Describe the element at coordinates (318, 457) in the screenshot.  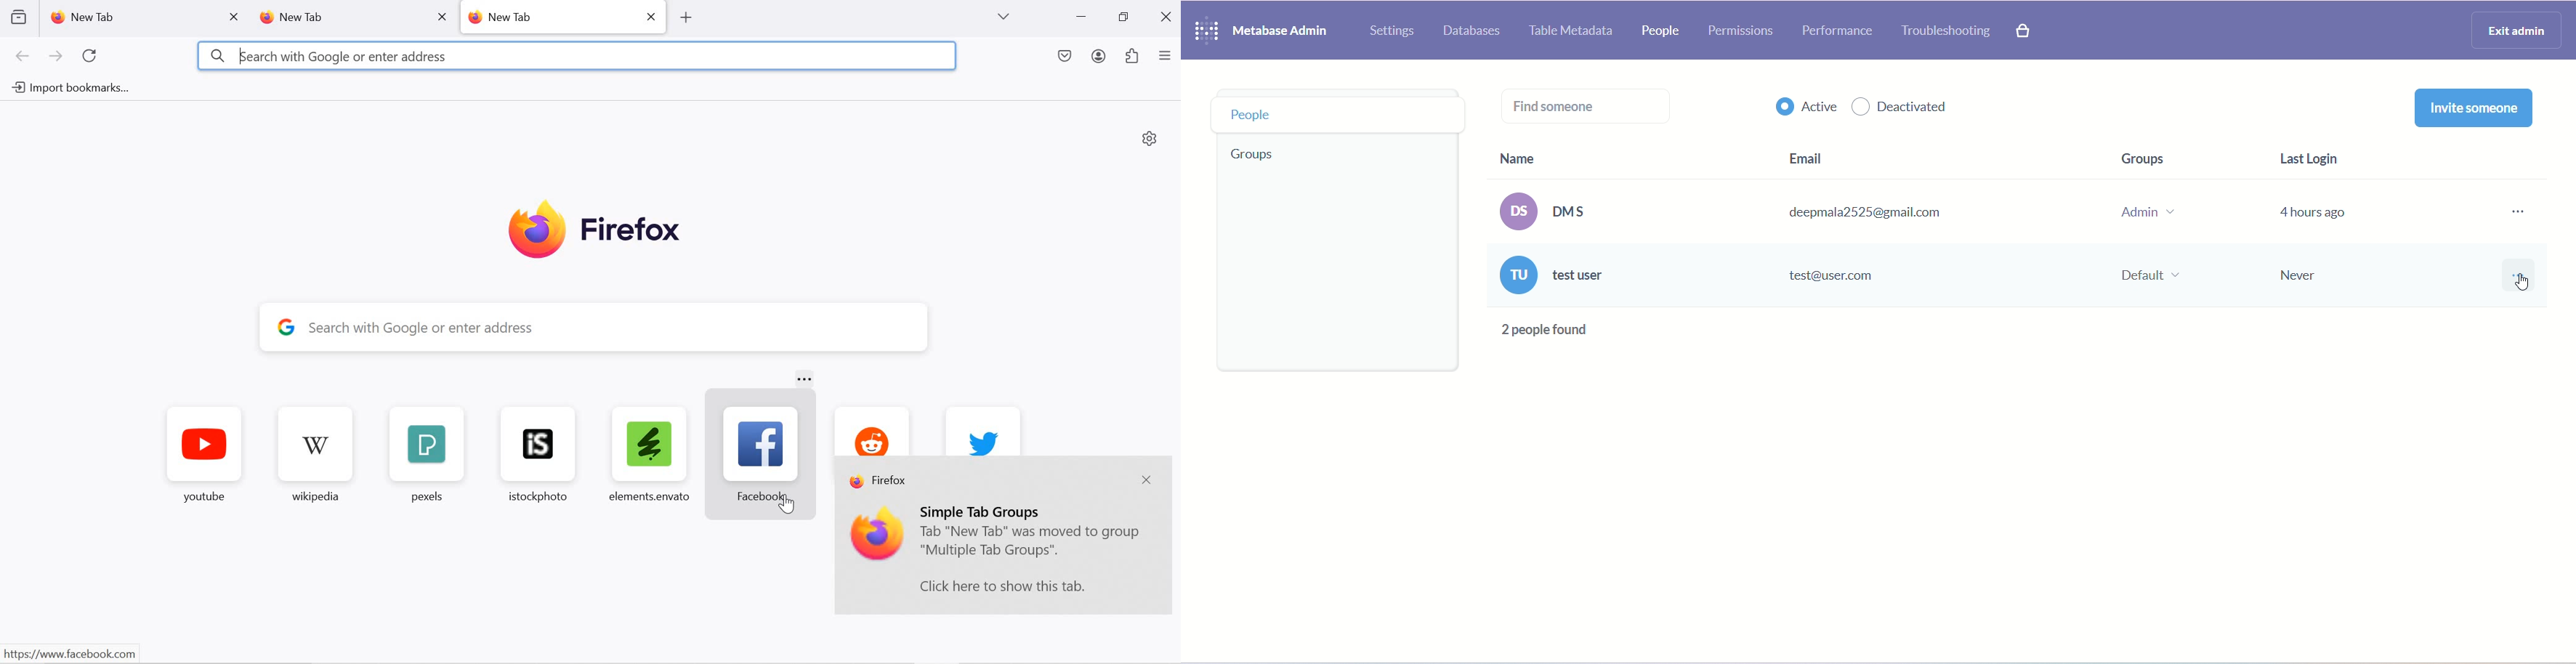
I see `wikipedia favorite` at that location.